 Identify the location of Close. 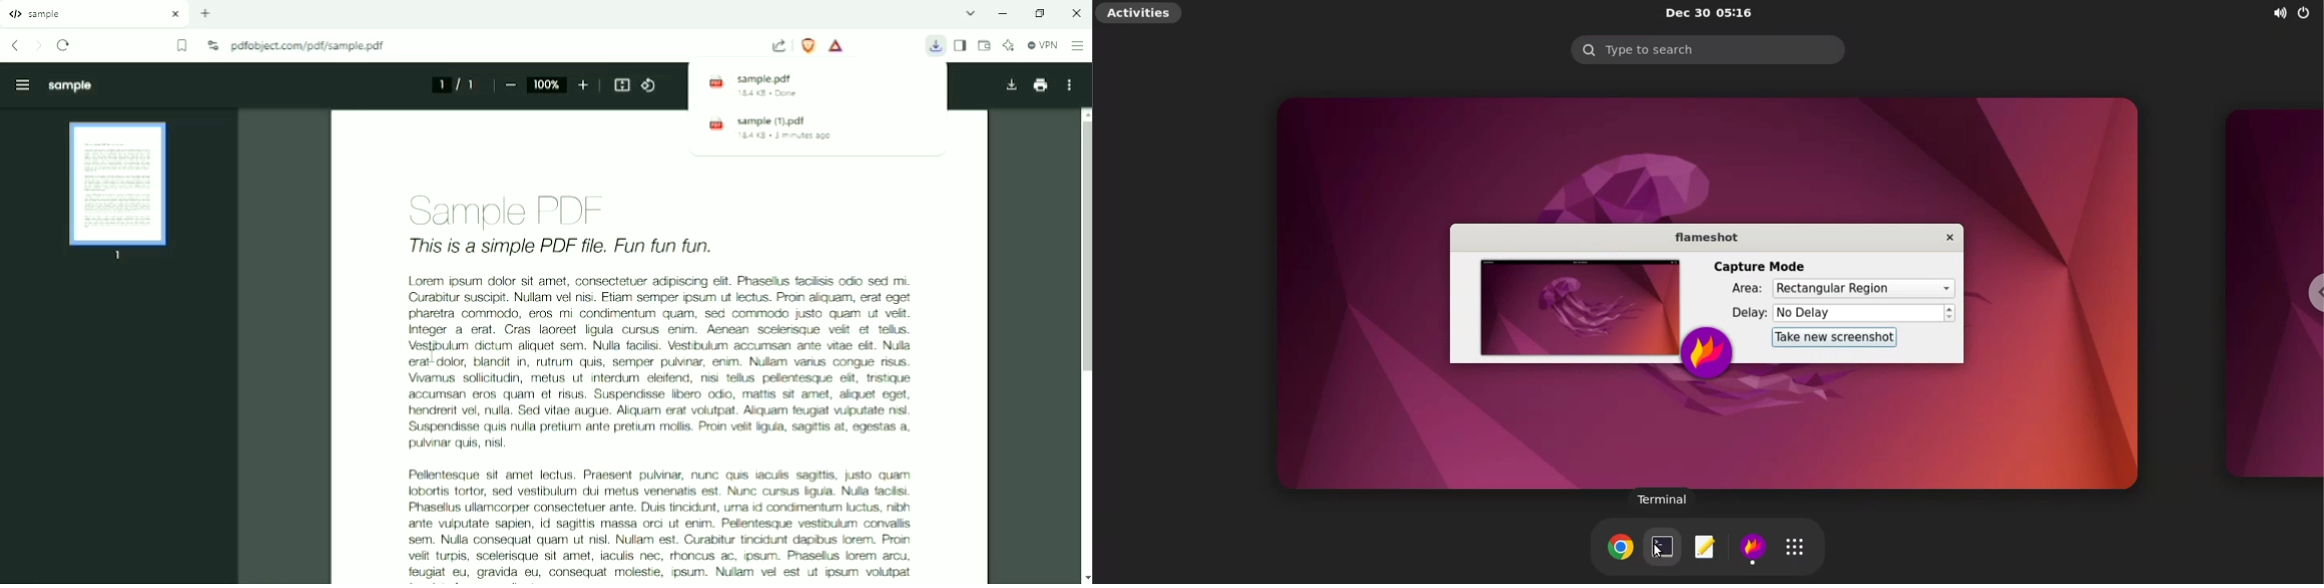
(1074, 13).